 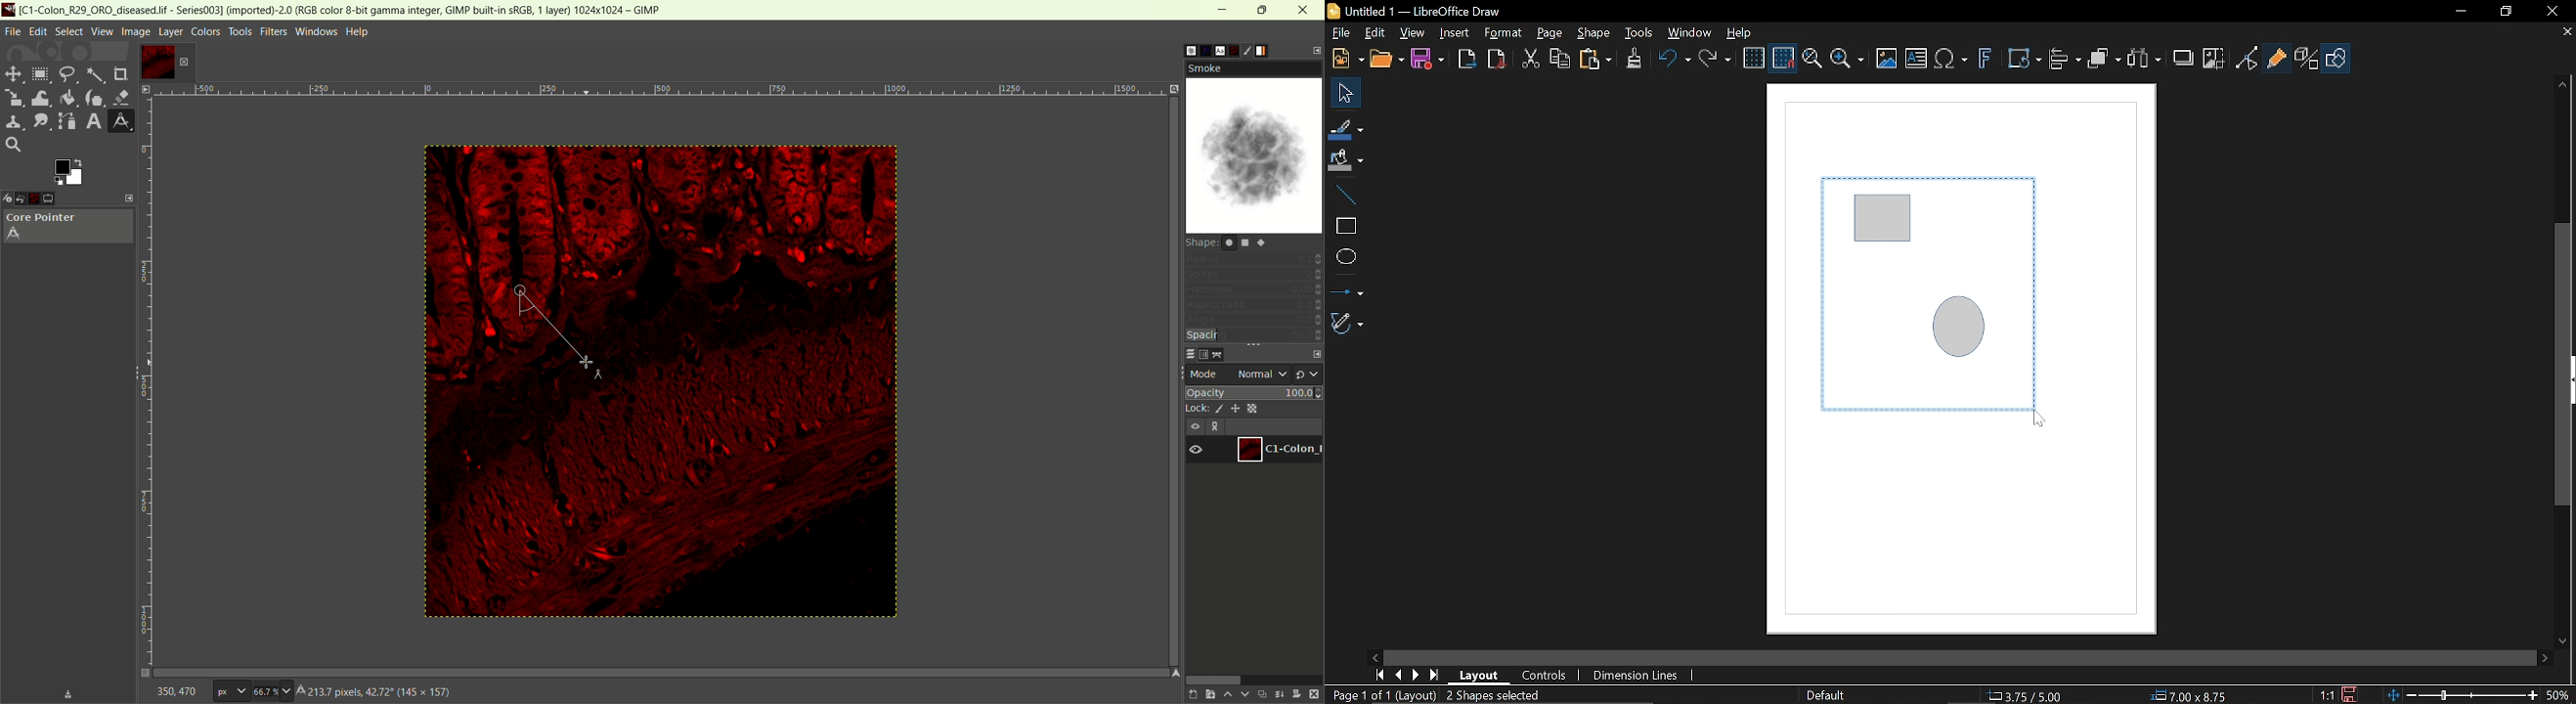 I want to click on Ellipse, so click(x=1343, y=256).